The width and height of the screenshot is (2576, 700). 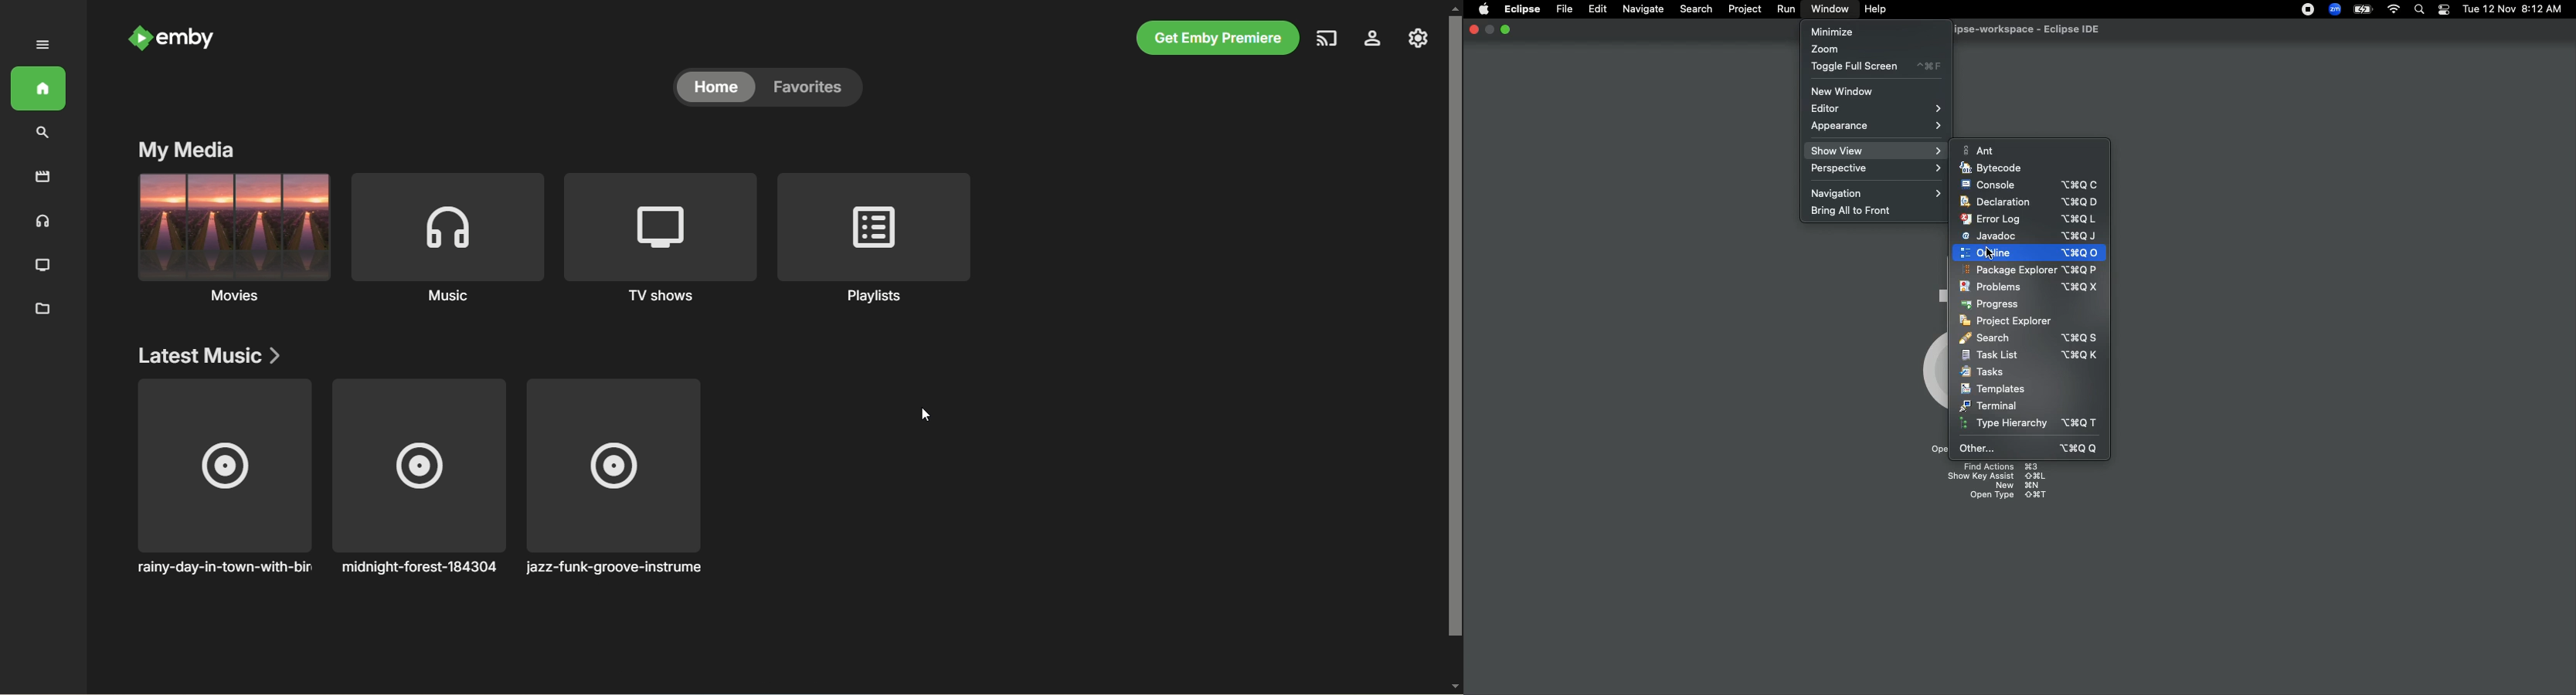 I want to click on search, so click(x=43, y=134).